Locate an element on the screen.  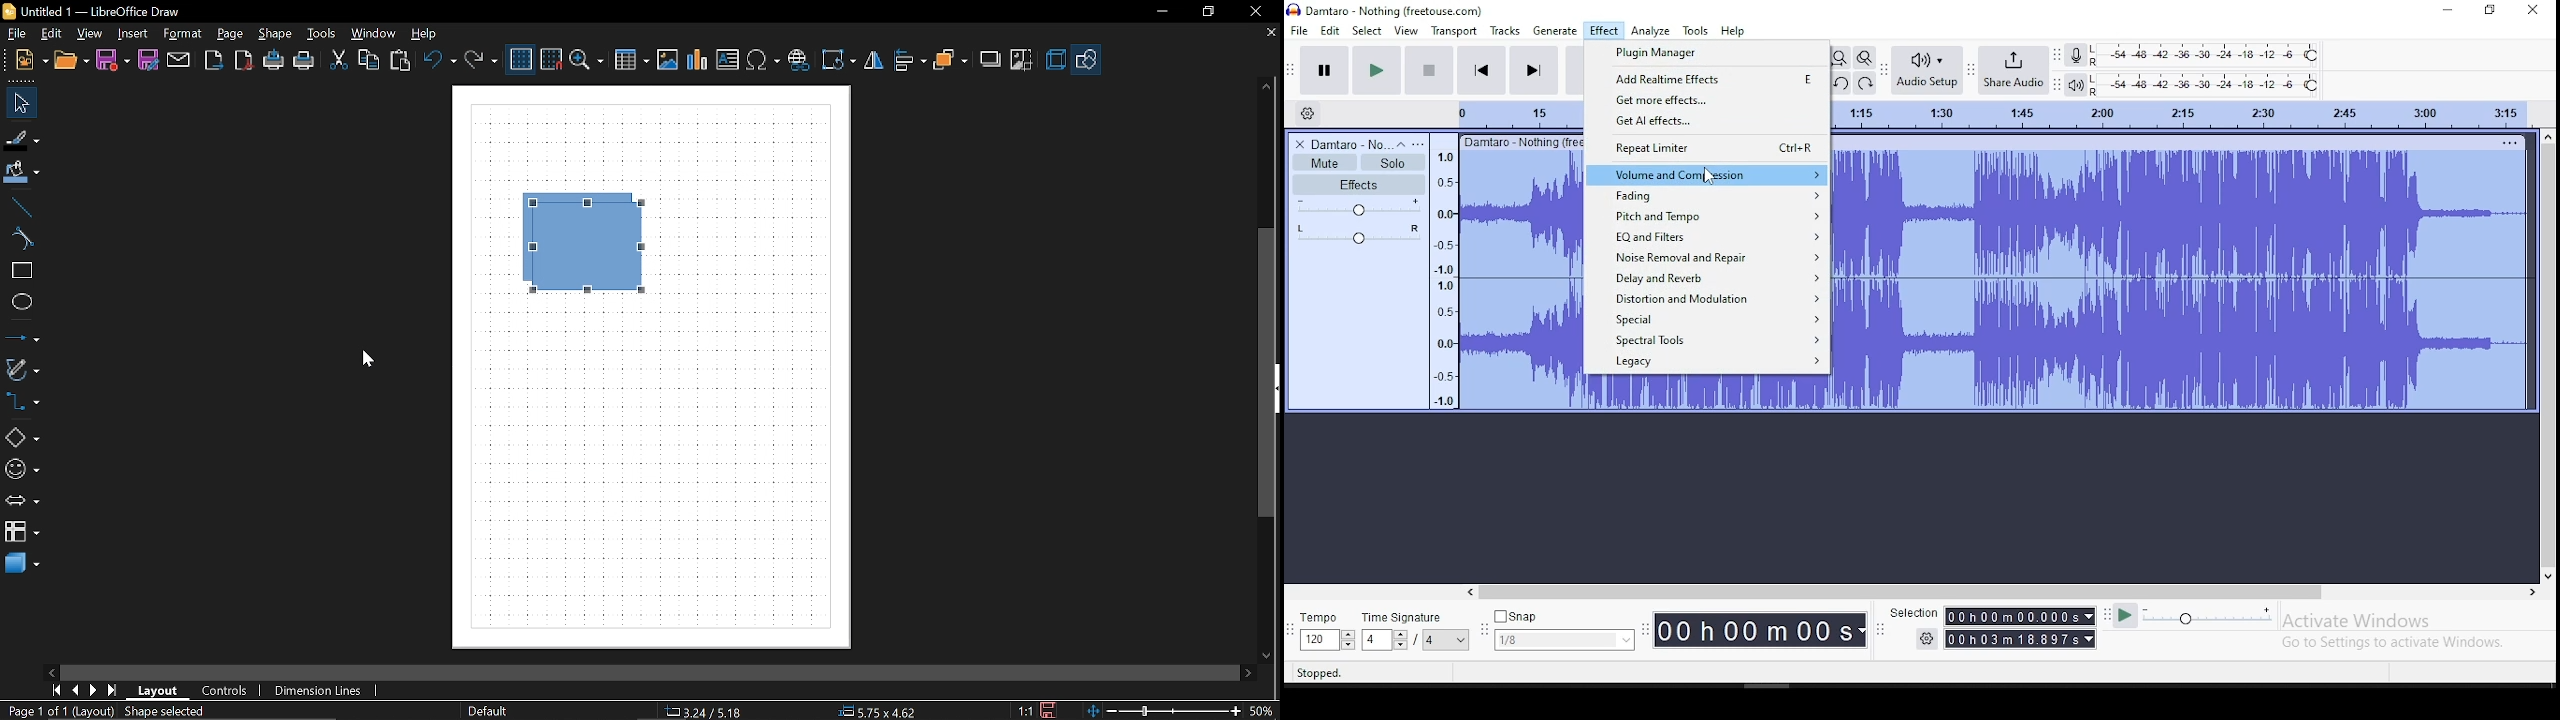
Line is located at coordinates (18, 208).